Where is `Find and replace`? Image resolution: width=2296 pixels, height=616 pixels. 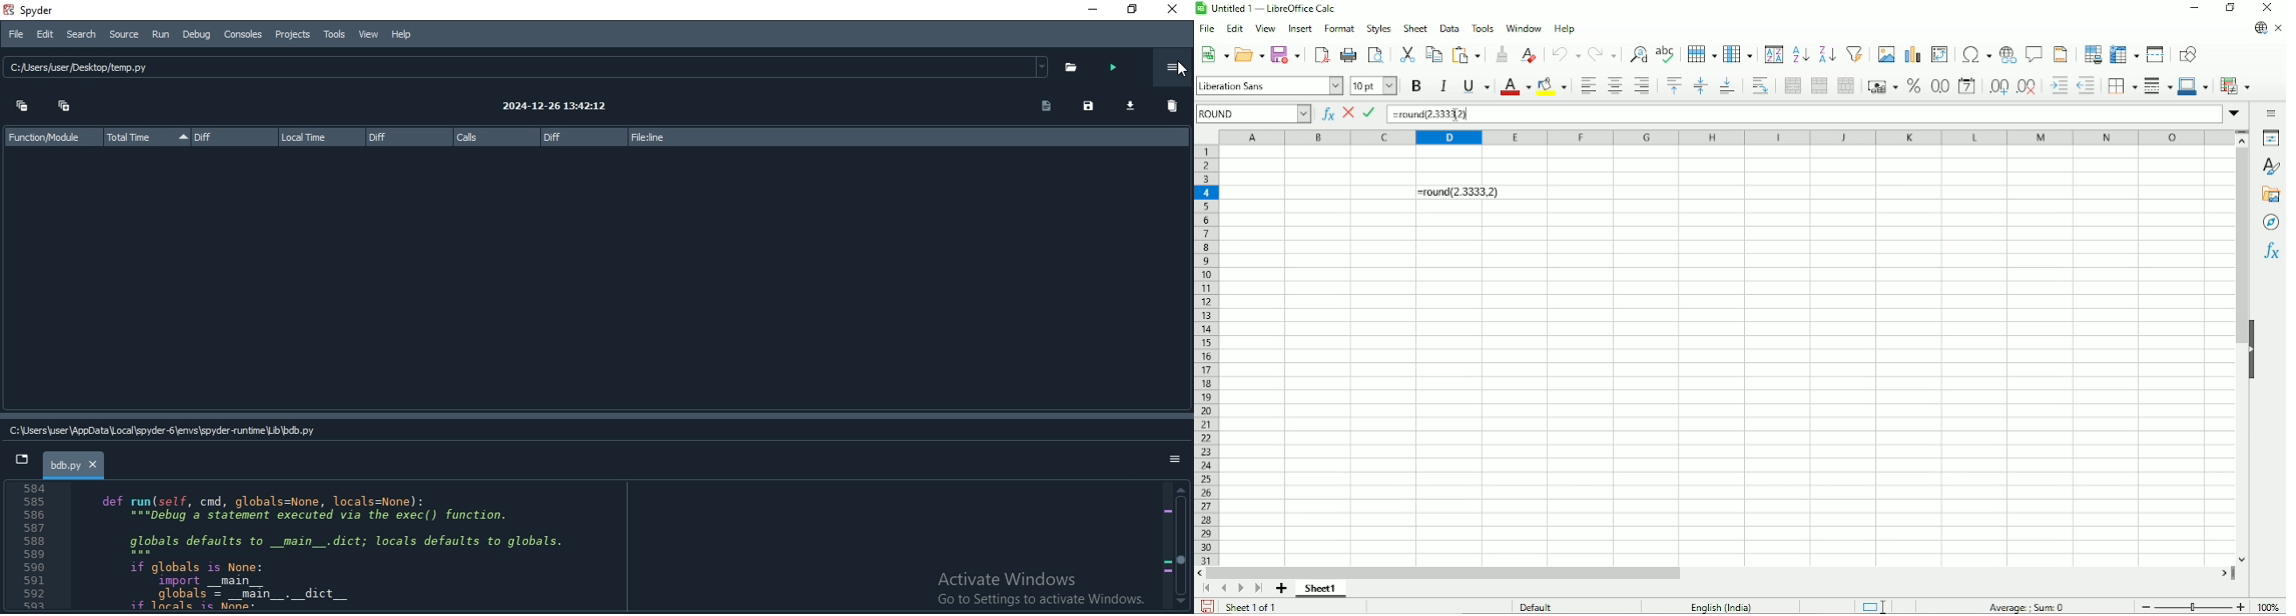 Find and replace is located at coordinates (1638, 54).